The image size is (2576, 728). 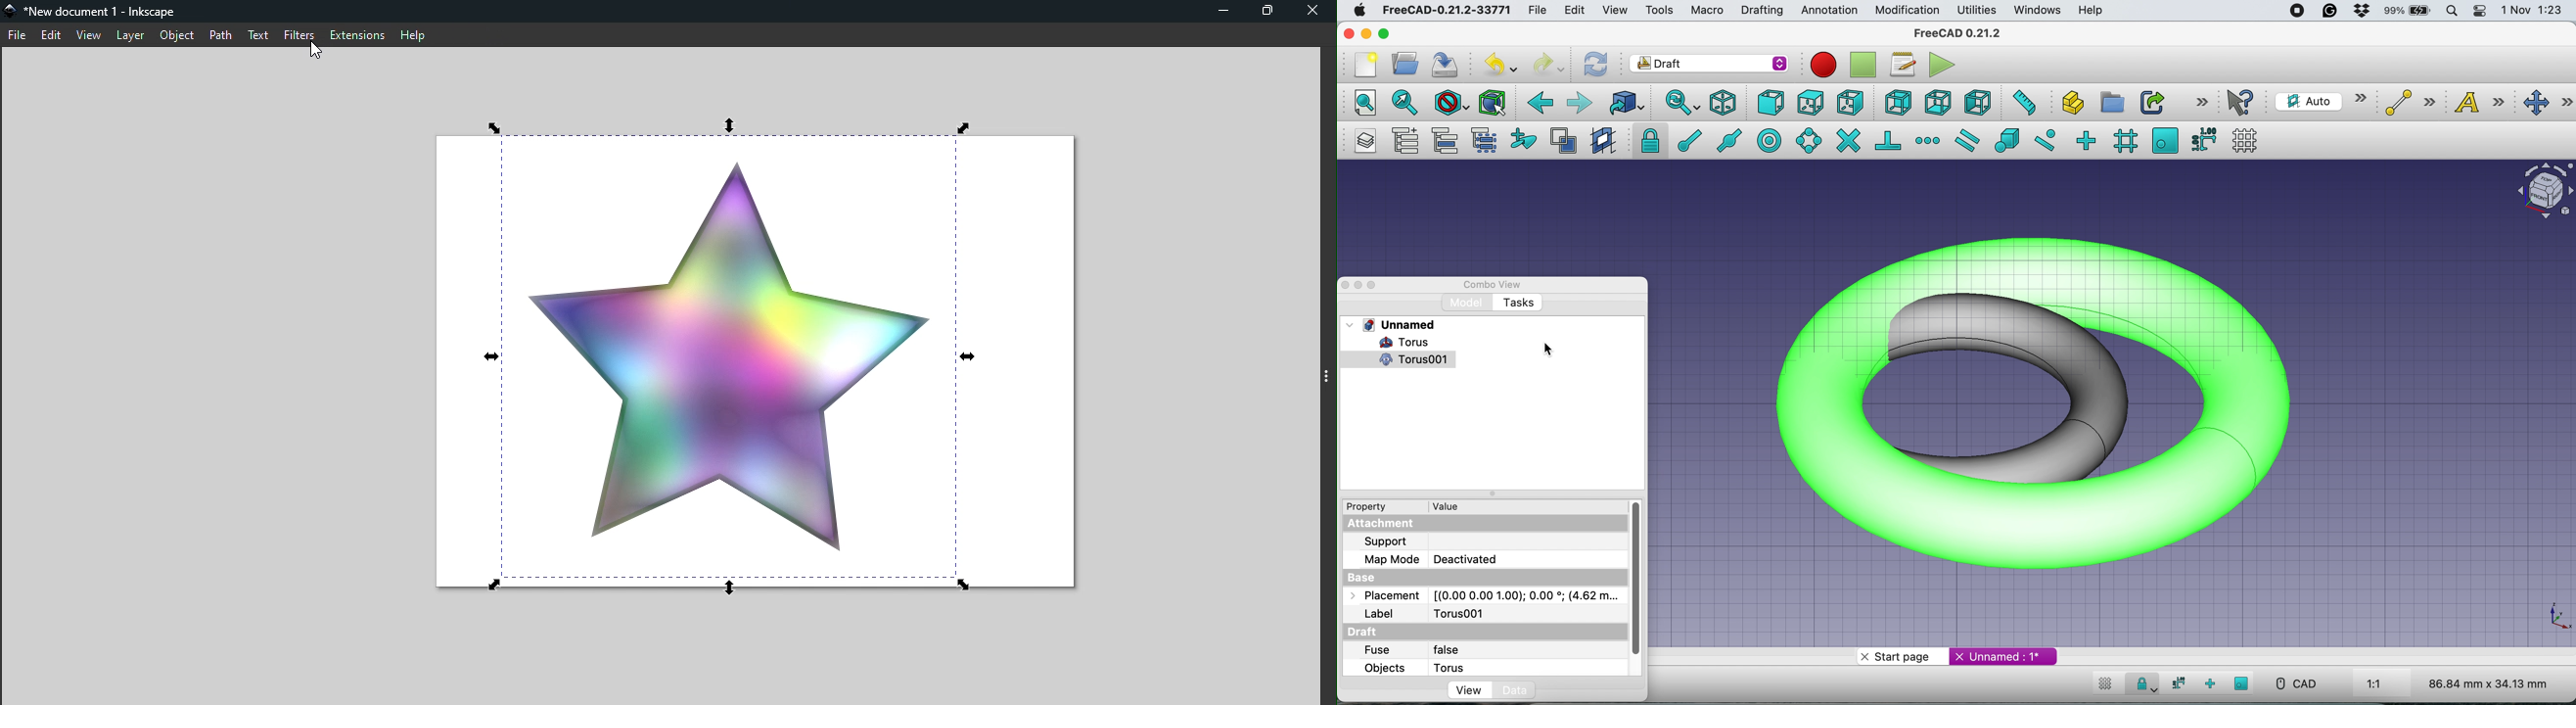 I want to click on snap center, so click(x=1770, y=140).